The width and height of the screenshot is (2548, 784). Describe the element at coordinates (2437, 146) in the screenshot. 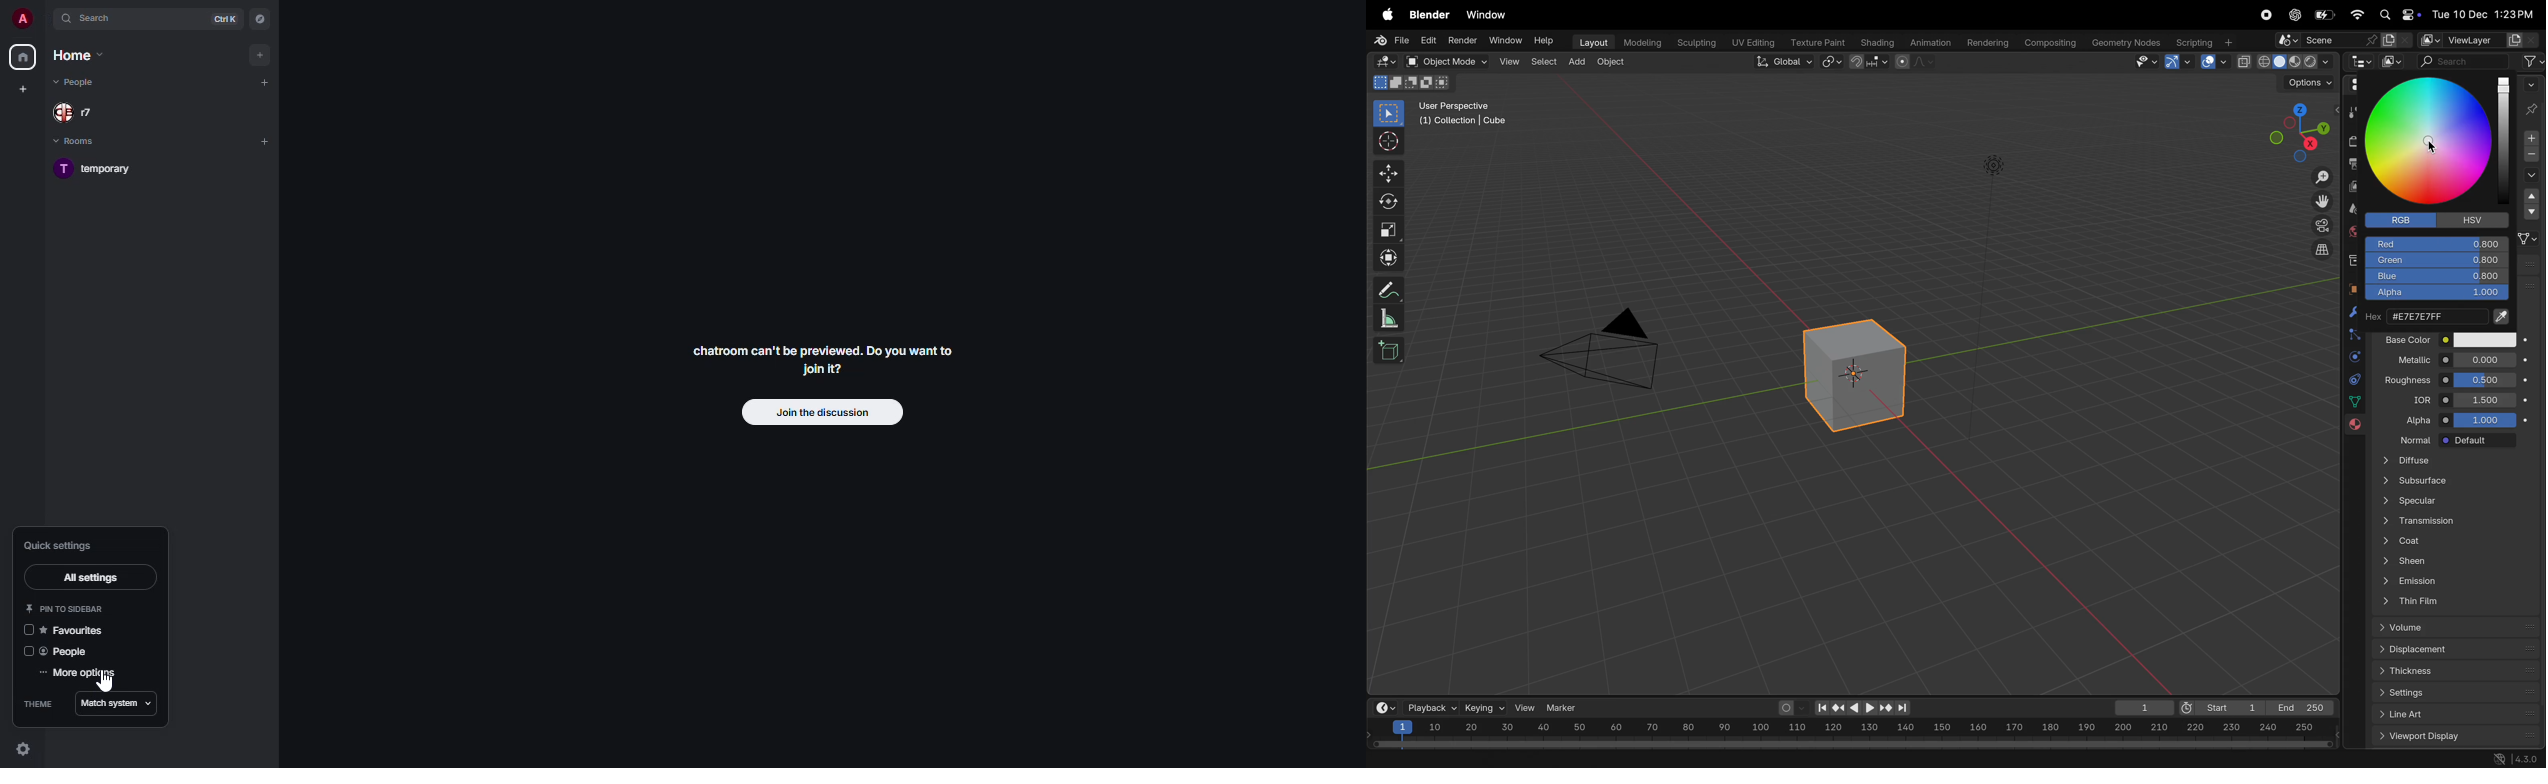

I see `cursor` at that location.